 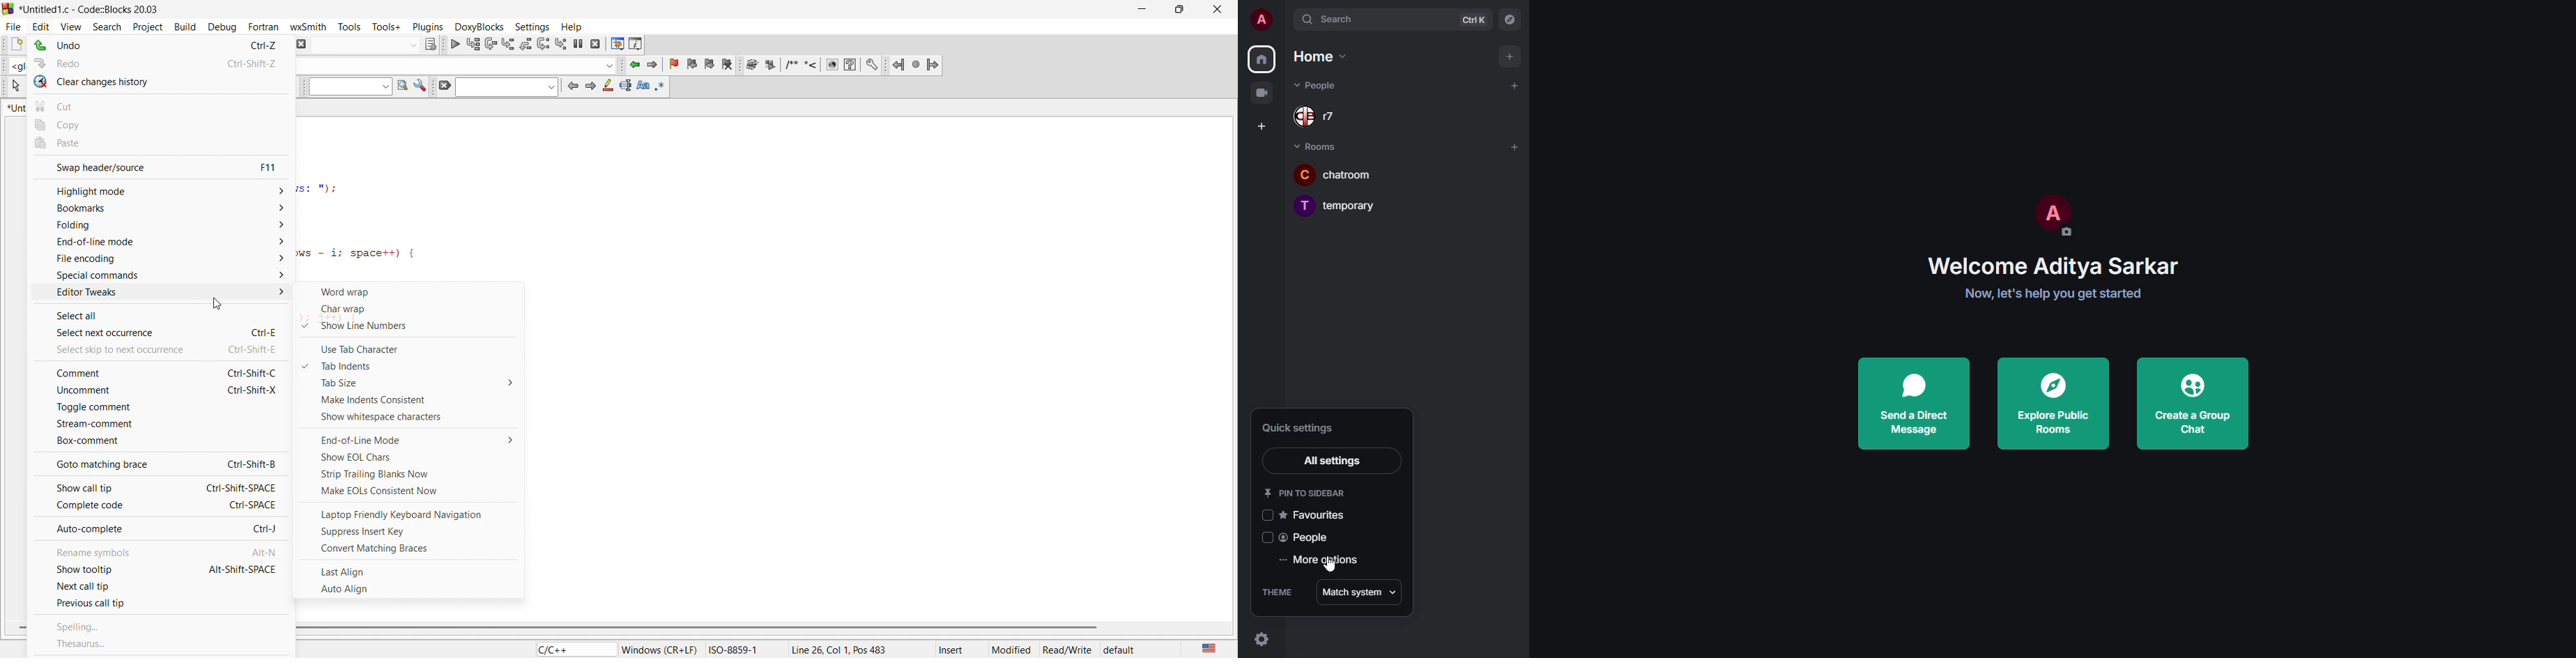 What do you see at coordinates (85, 372) in the screenshot?
I see `comment ` at bounding box center [85, 372].